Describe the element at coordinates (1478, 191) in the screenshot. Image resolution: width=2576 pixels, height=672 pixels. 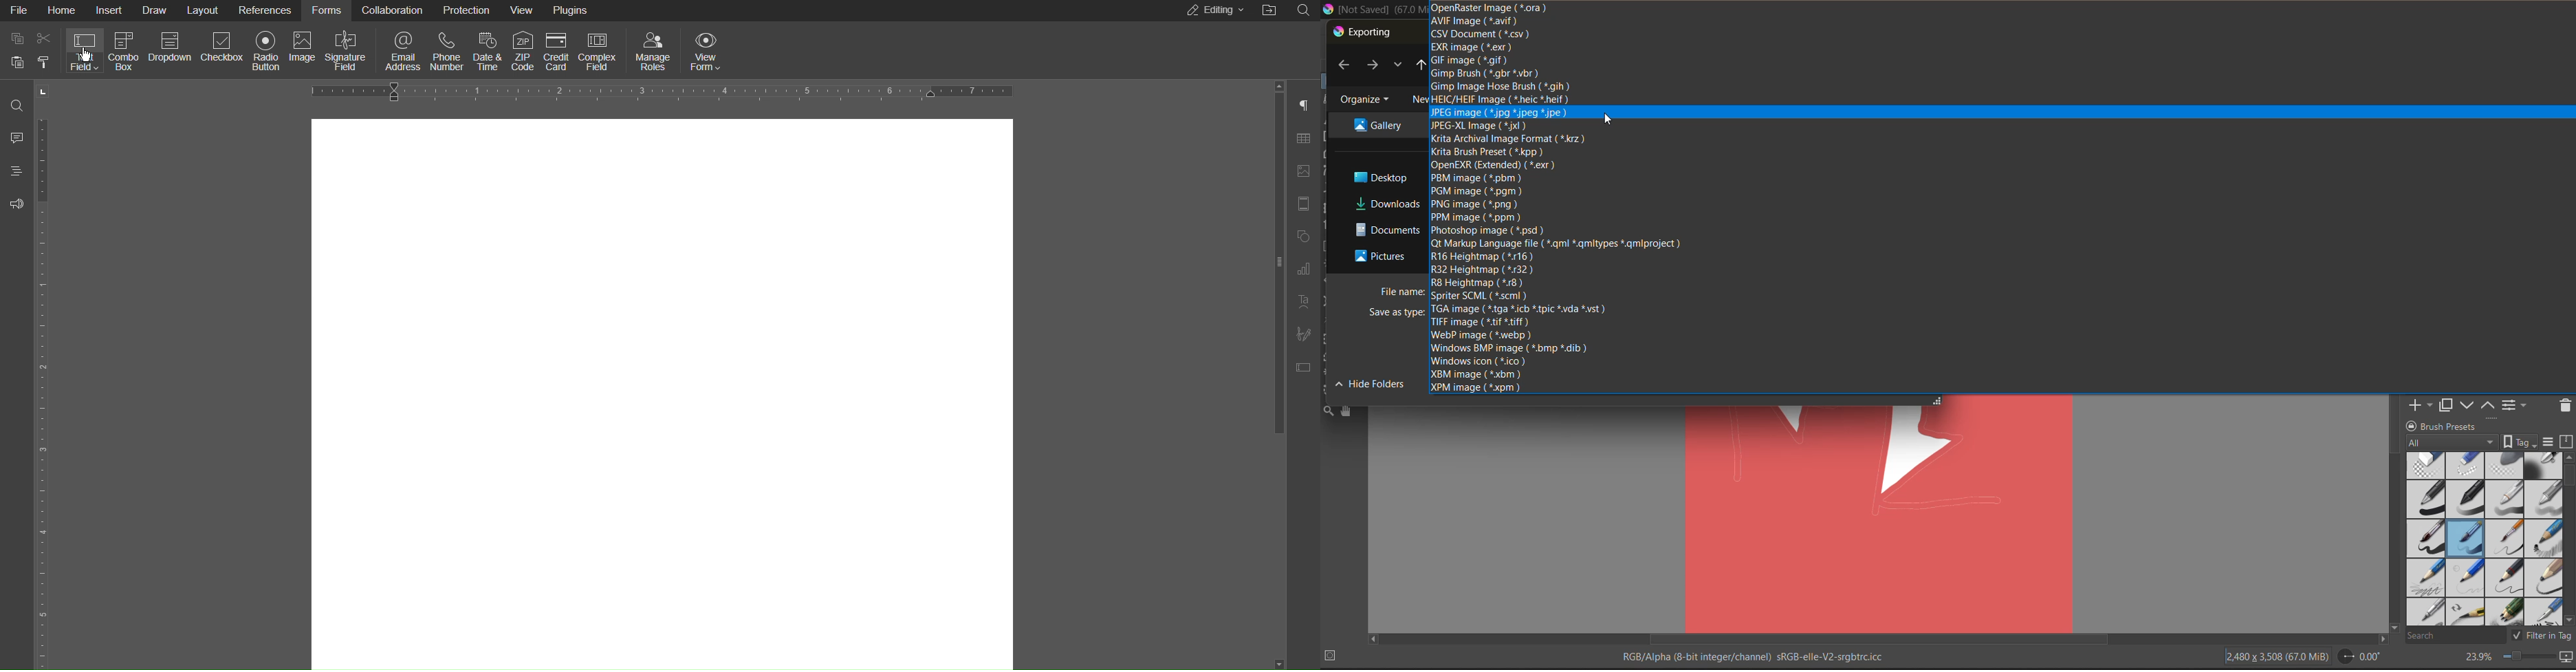
I see `pgm image` at that location.